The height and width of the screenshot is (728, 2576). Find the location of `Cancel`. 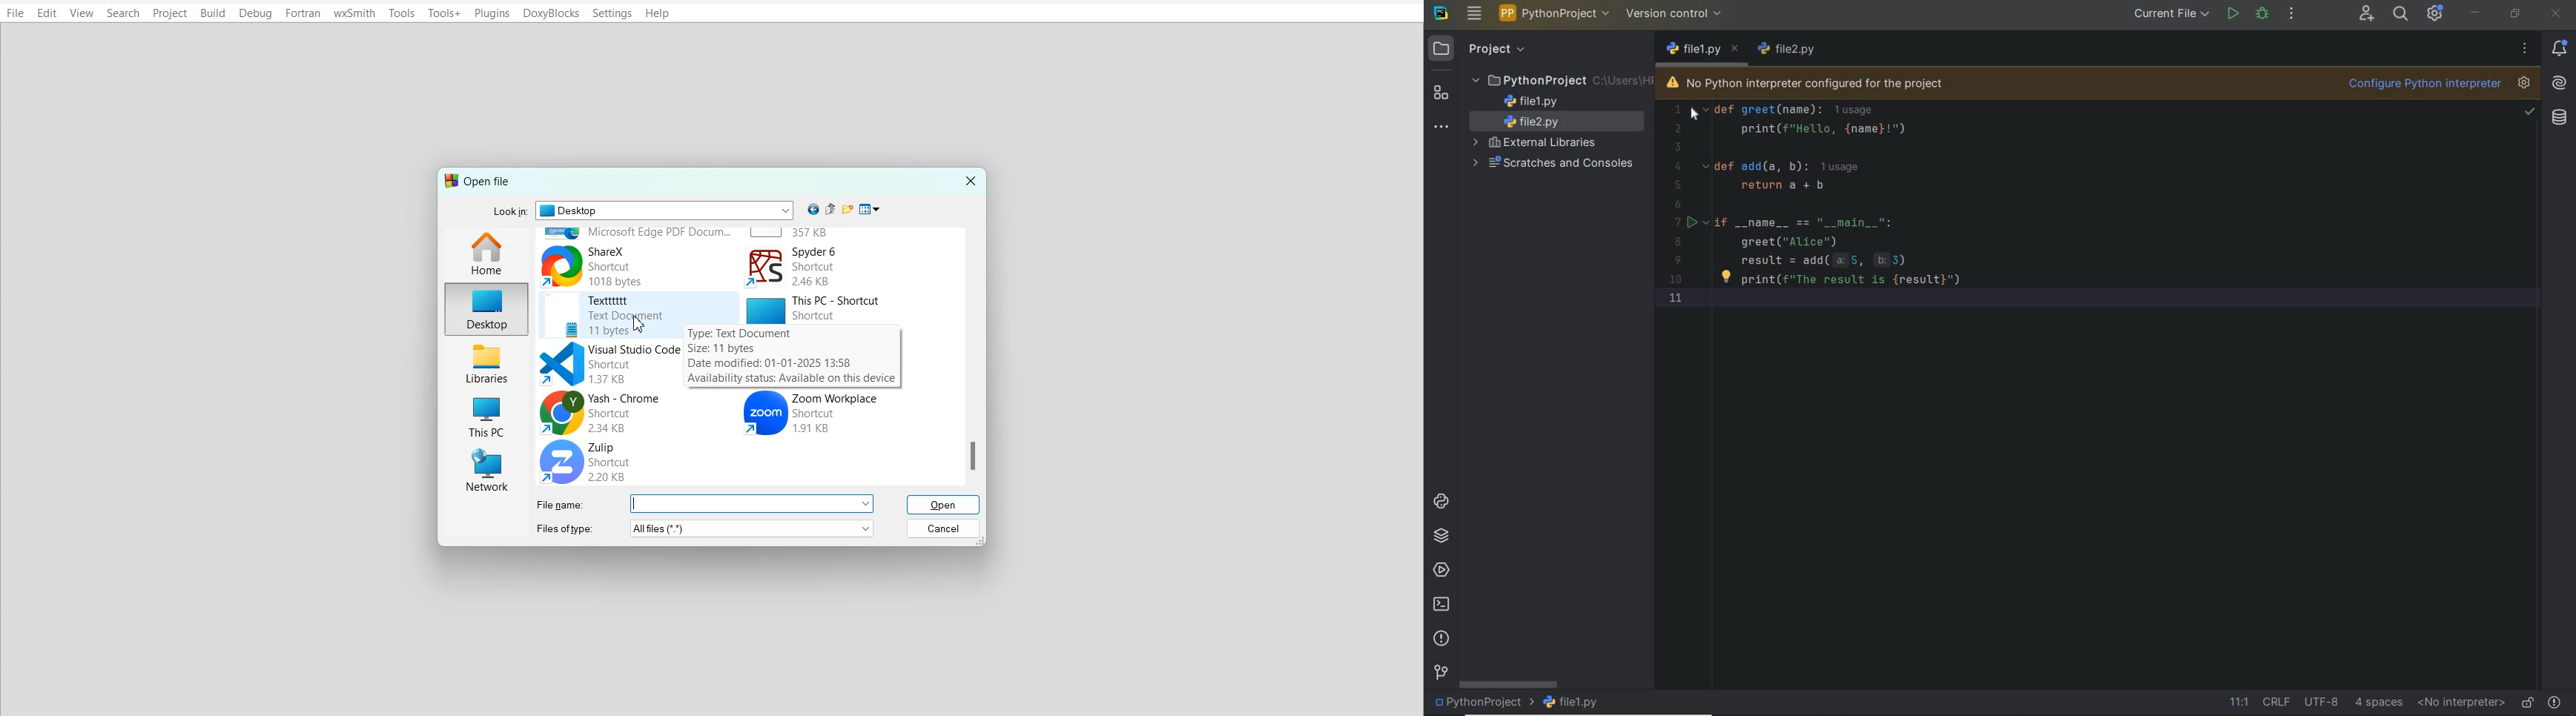

Cancel is located at coordinates (945, 529).